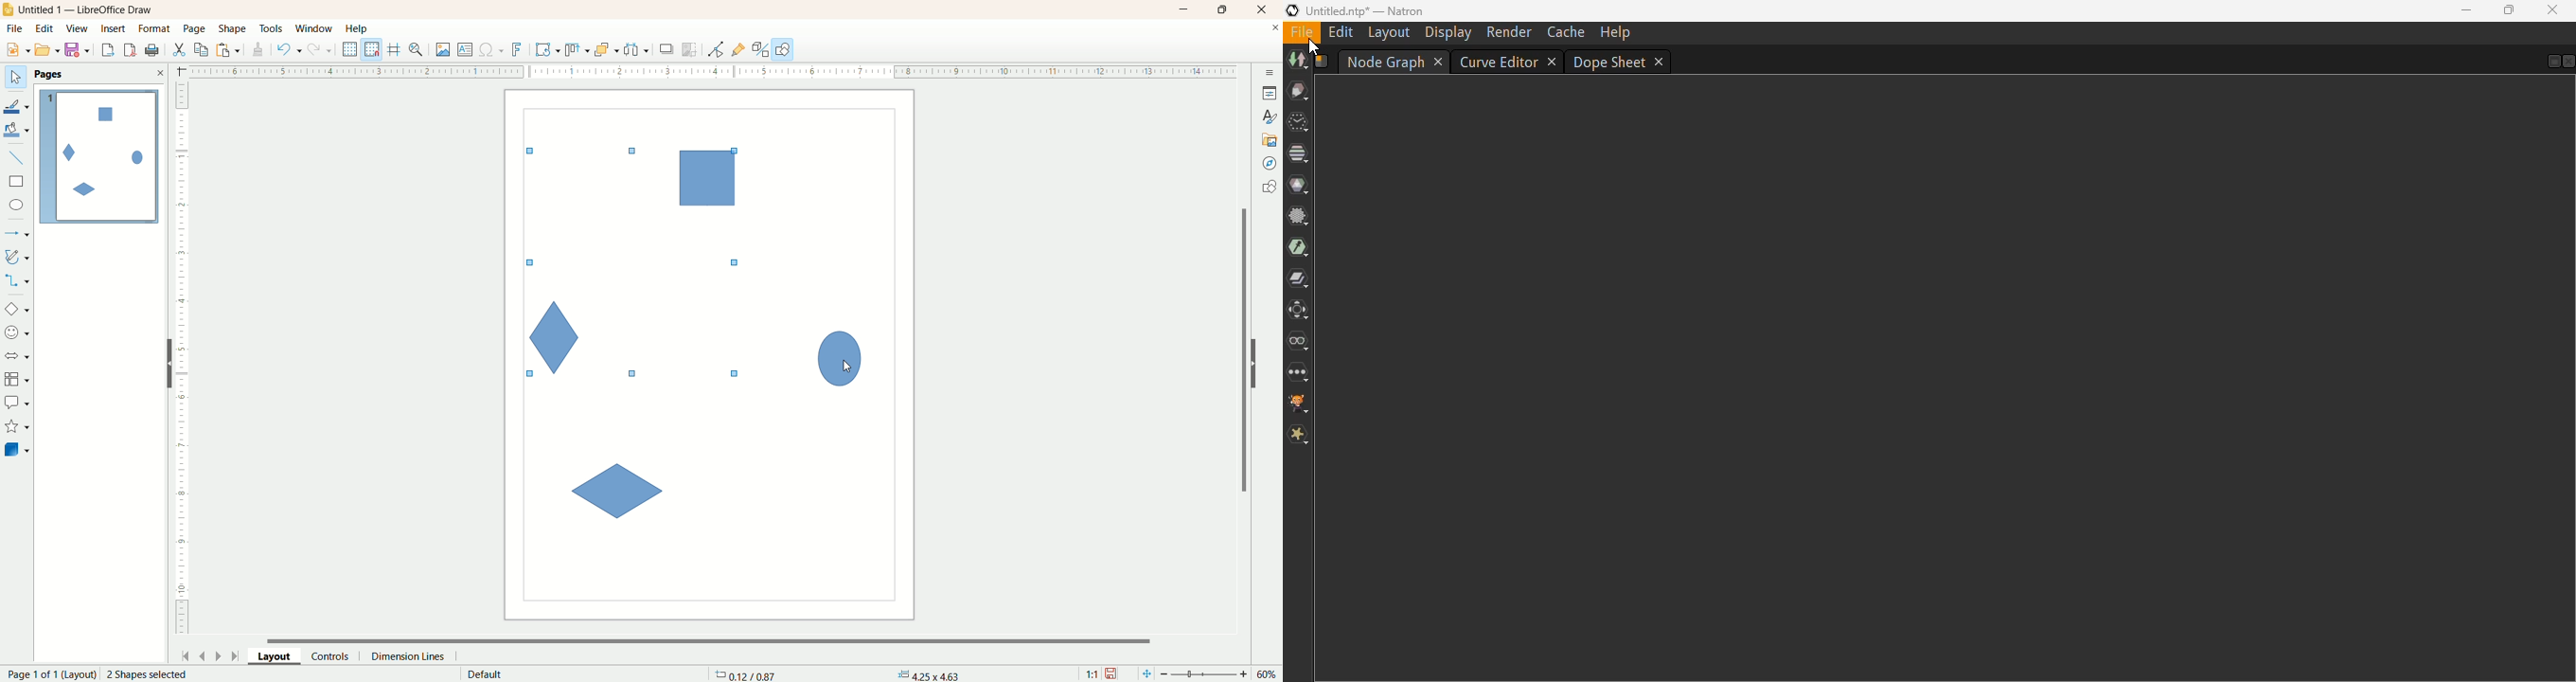 The height and width of the screenshot is (700, 2576). I want to click on shapes, so click(1269, 189).